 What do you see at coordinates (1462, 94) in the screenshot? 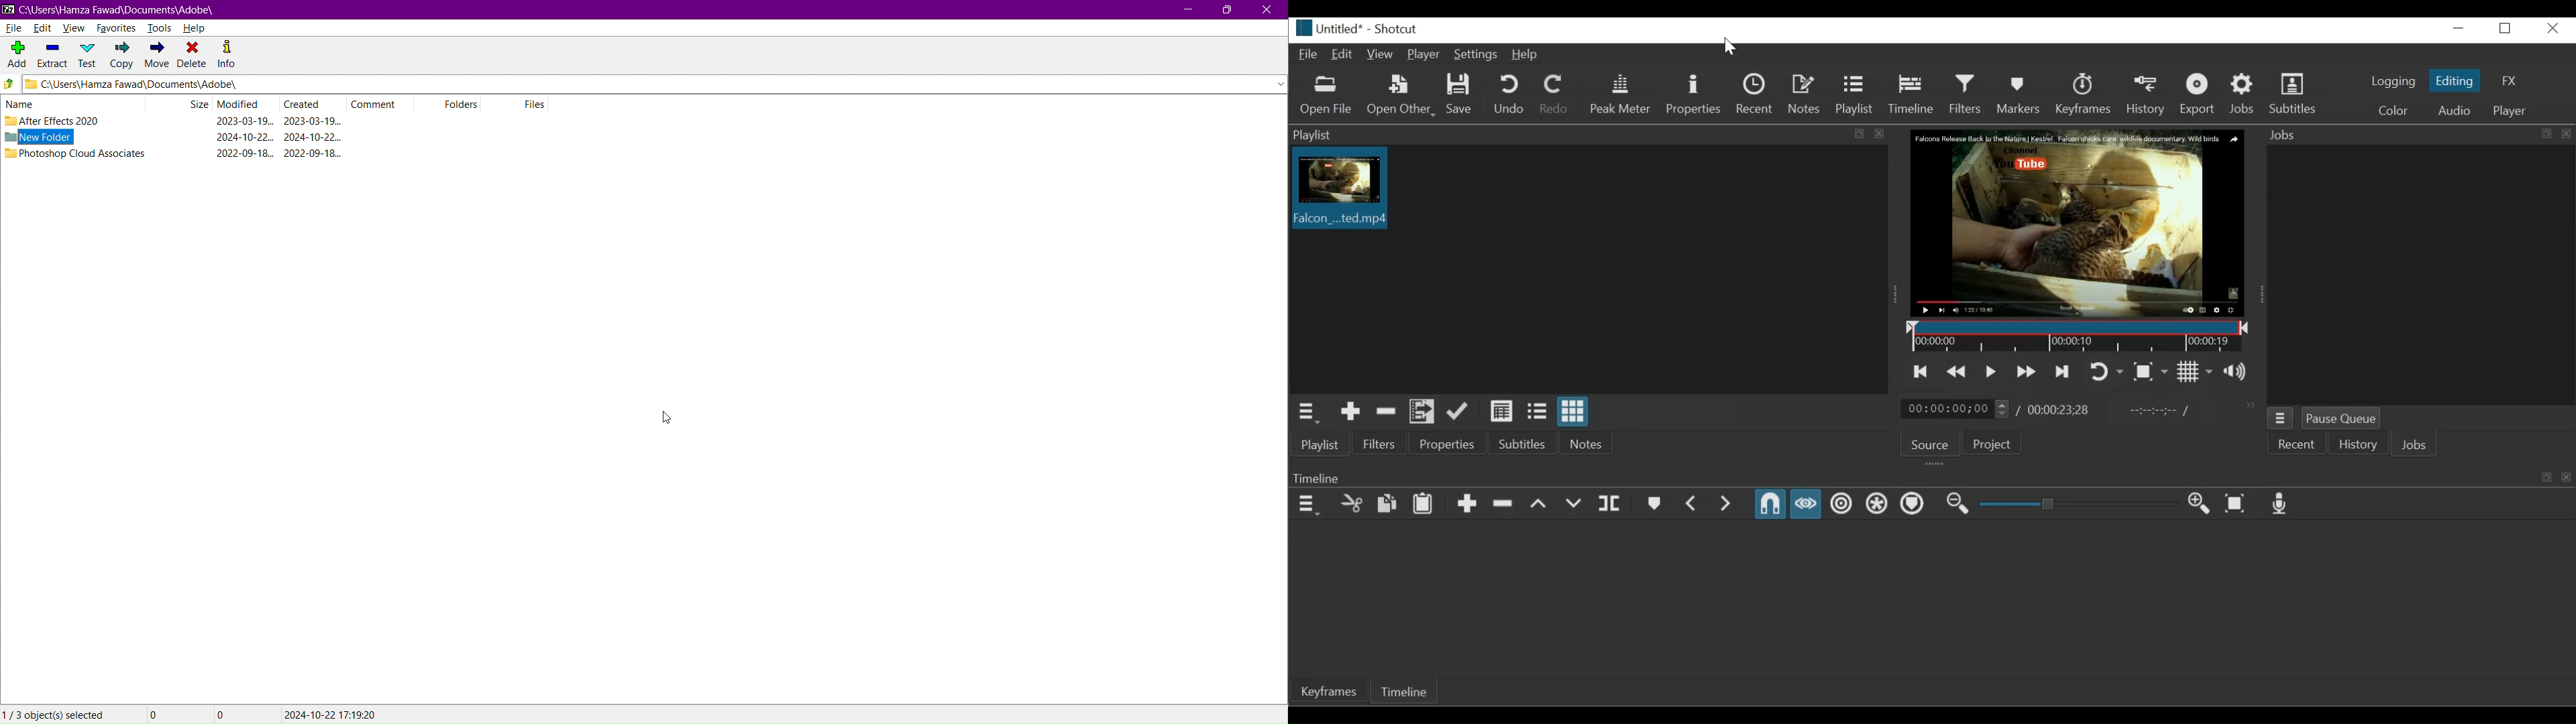
I see `Save` at bounding box center [1462, 94].